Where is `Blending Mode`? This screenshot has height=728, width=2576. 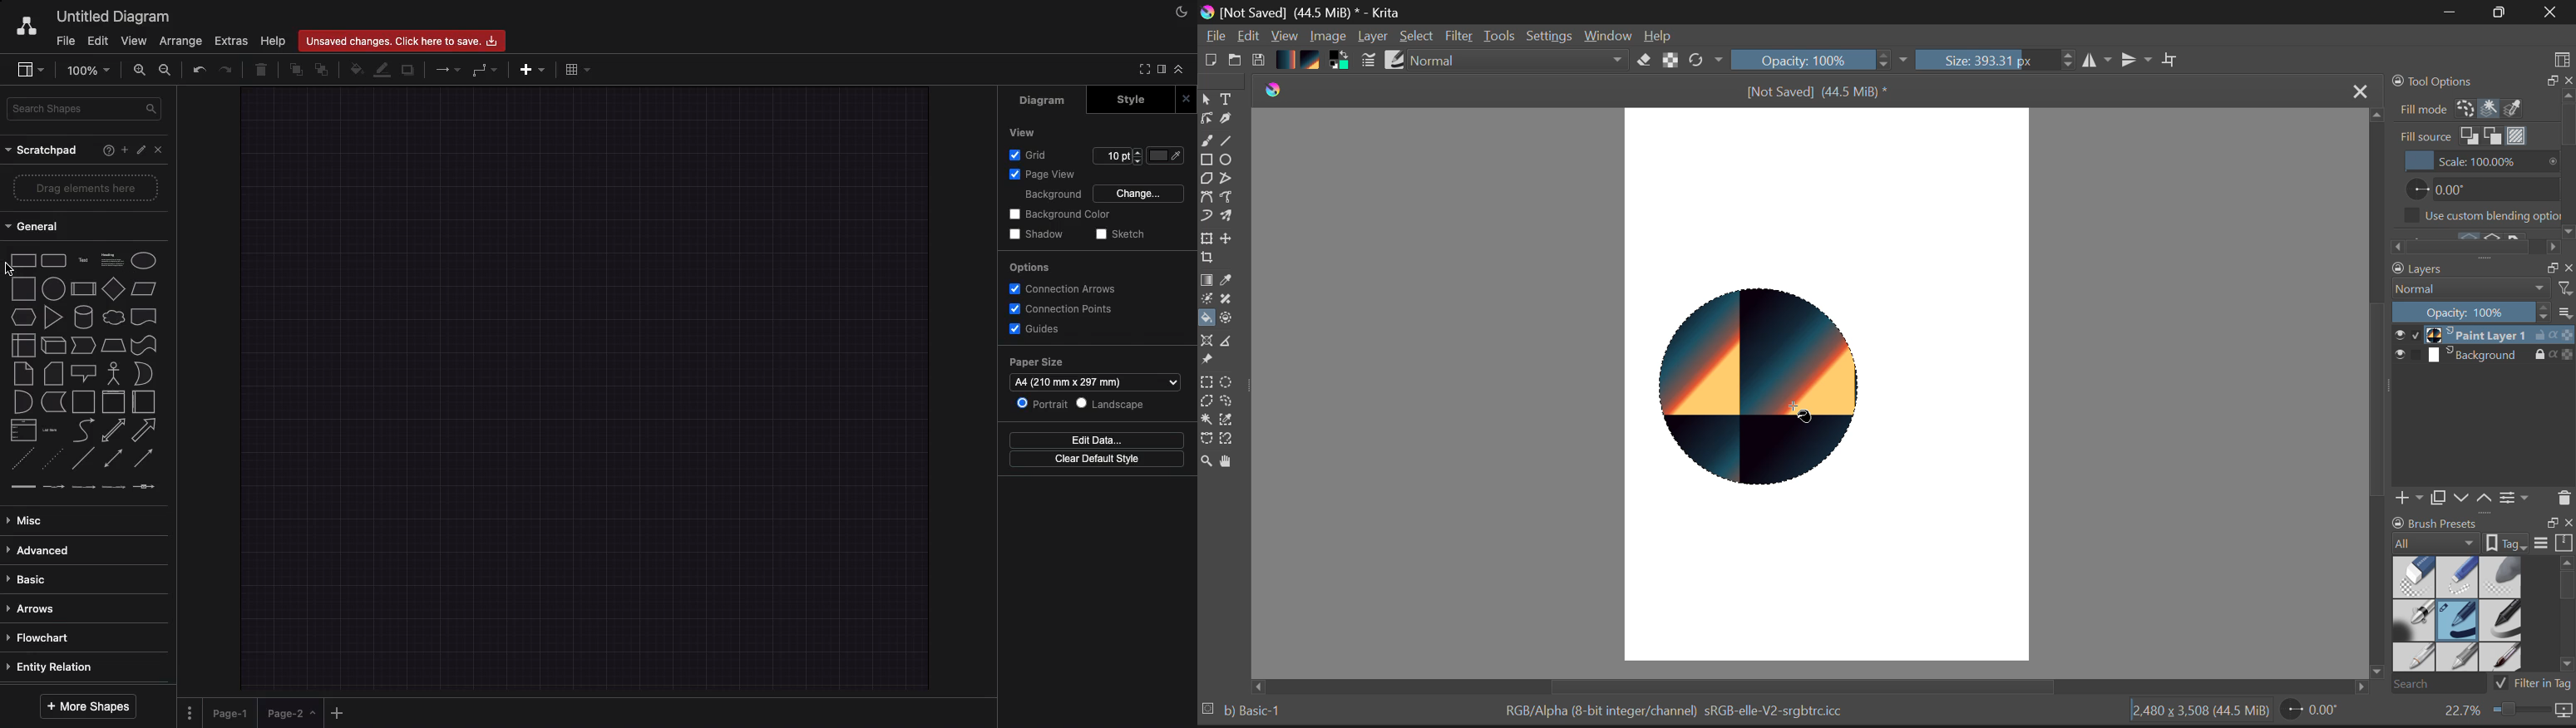
Blending Mode is located at coordinates (1518, 62).